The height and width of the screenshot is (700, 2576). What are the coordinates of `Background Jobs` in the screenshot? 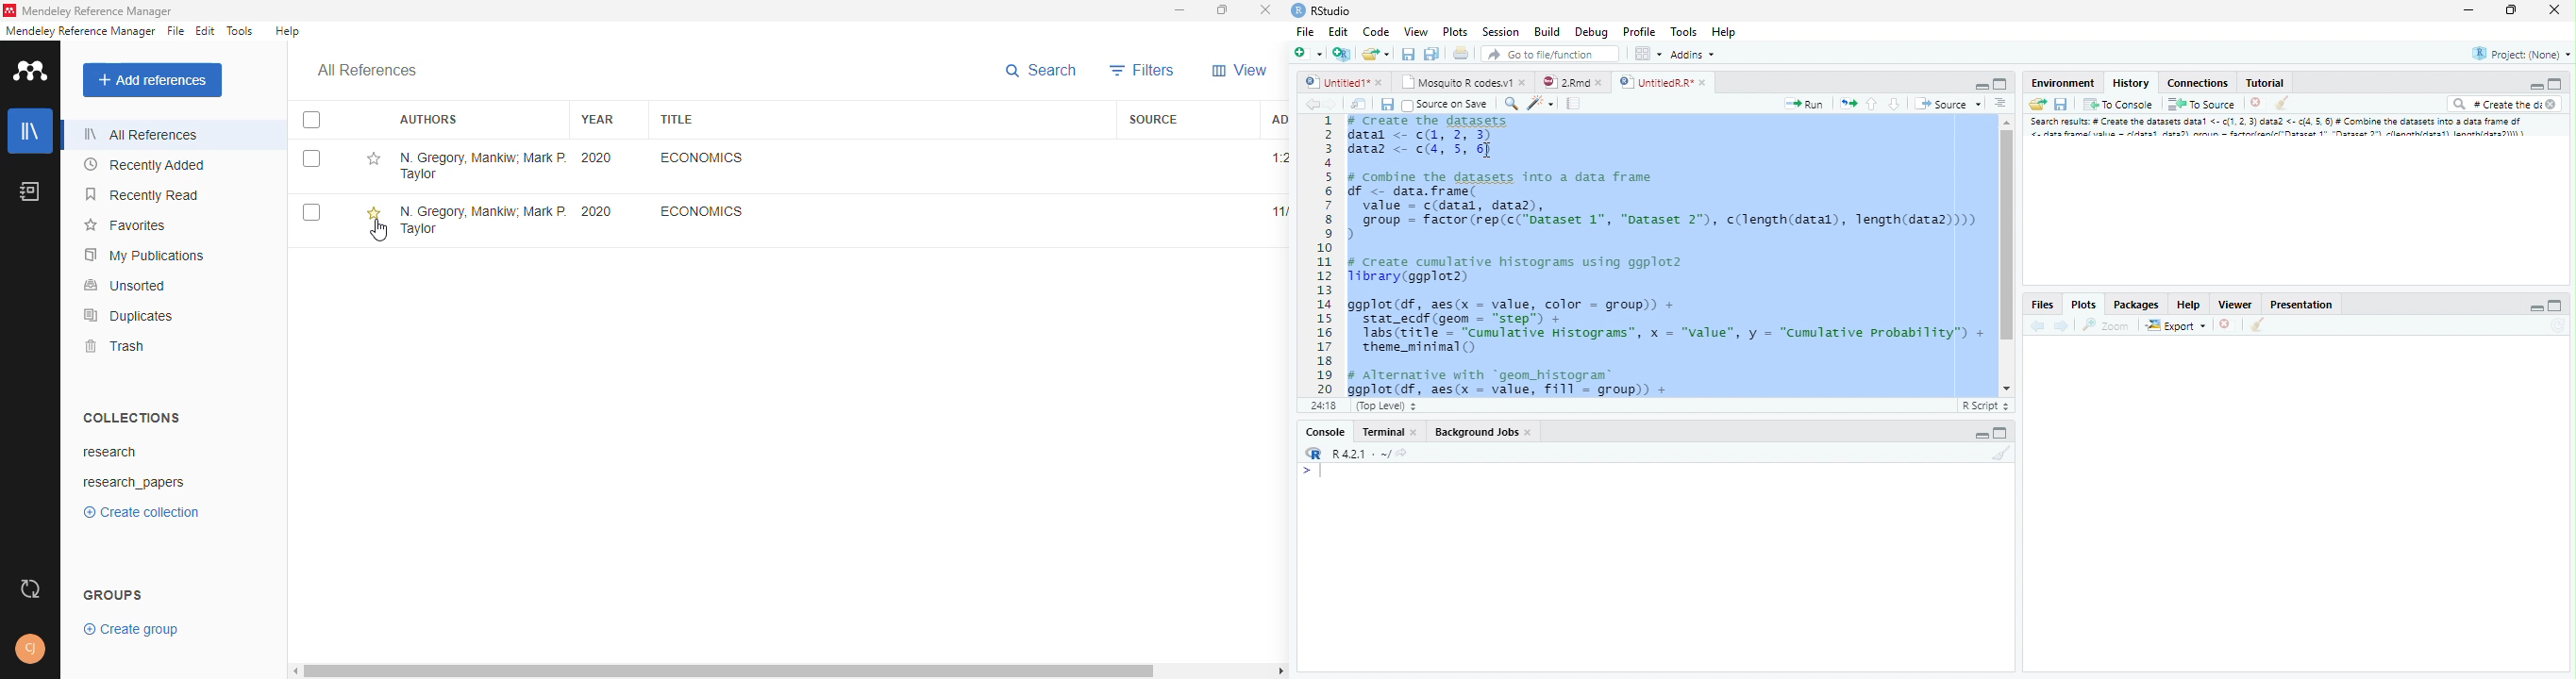 It's located at (1484, 432).